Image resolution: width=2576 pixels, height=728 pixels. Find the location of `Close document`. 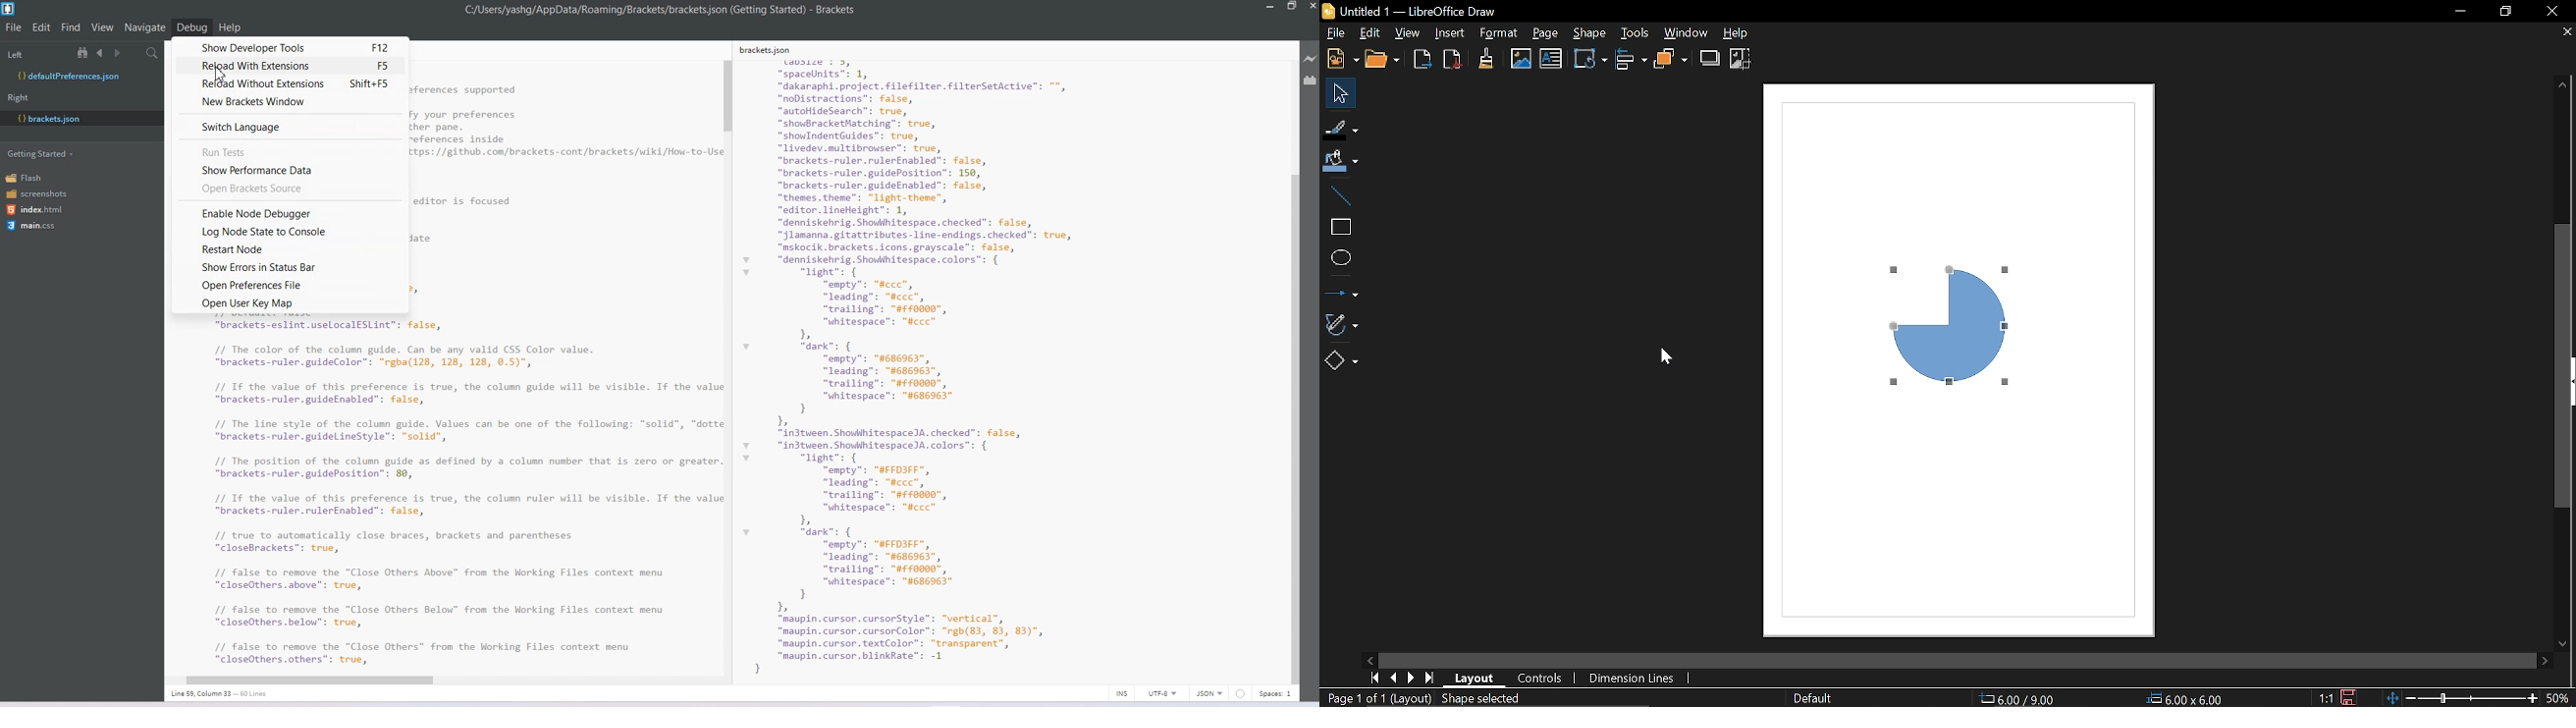

Close document is located at coordinates (2563, 35).